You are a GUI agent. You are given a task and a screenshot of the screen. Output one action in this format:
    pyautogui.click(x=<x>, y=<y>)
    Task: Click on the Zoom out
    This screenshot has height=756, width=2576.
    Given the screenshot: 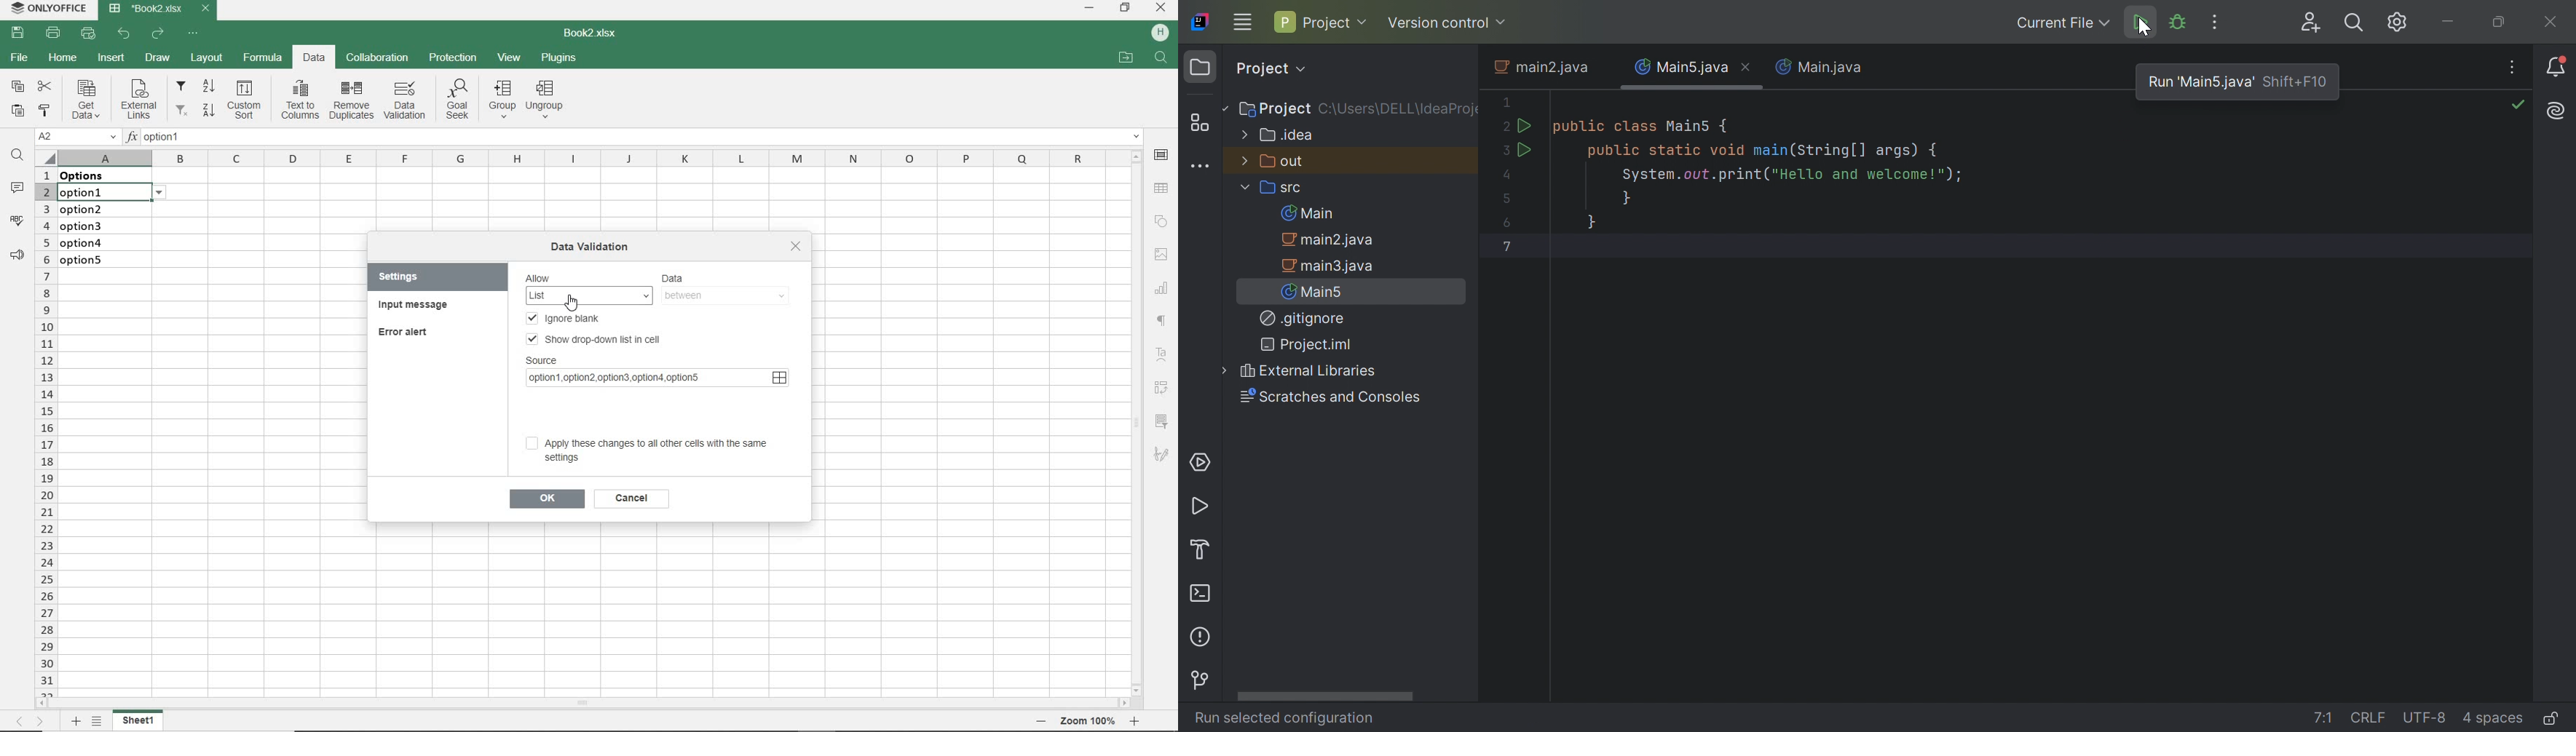 What is the action you would take?
    pyautogui.click(x=1038, y=722)
    